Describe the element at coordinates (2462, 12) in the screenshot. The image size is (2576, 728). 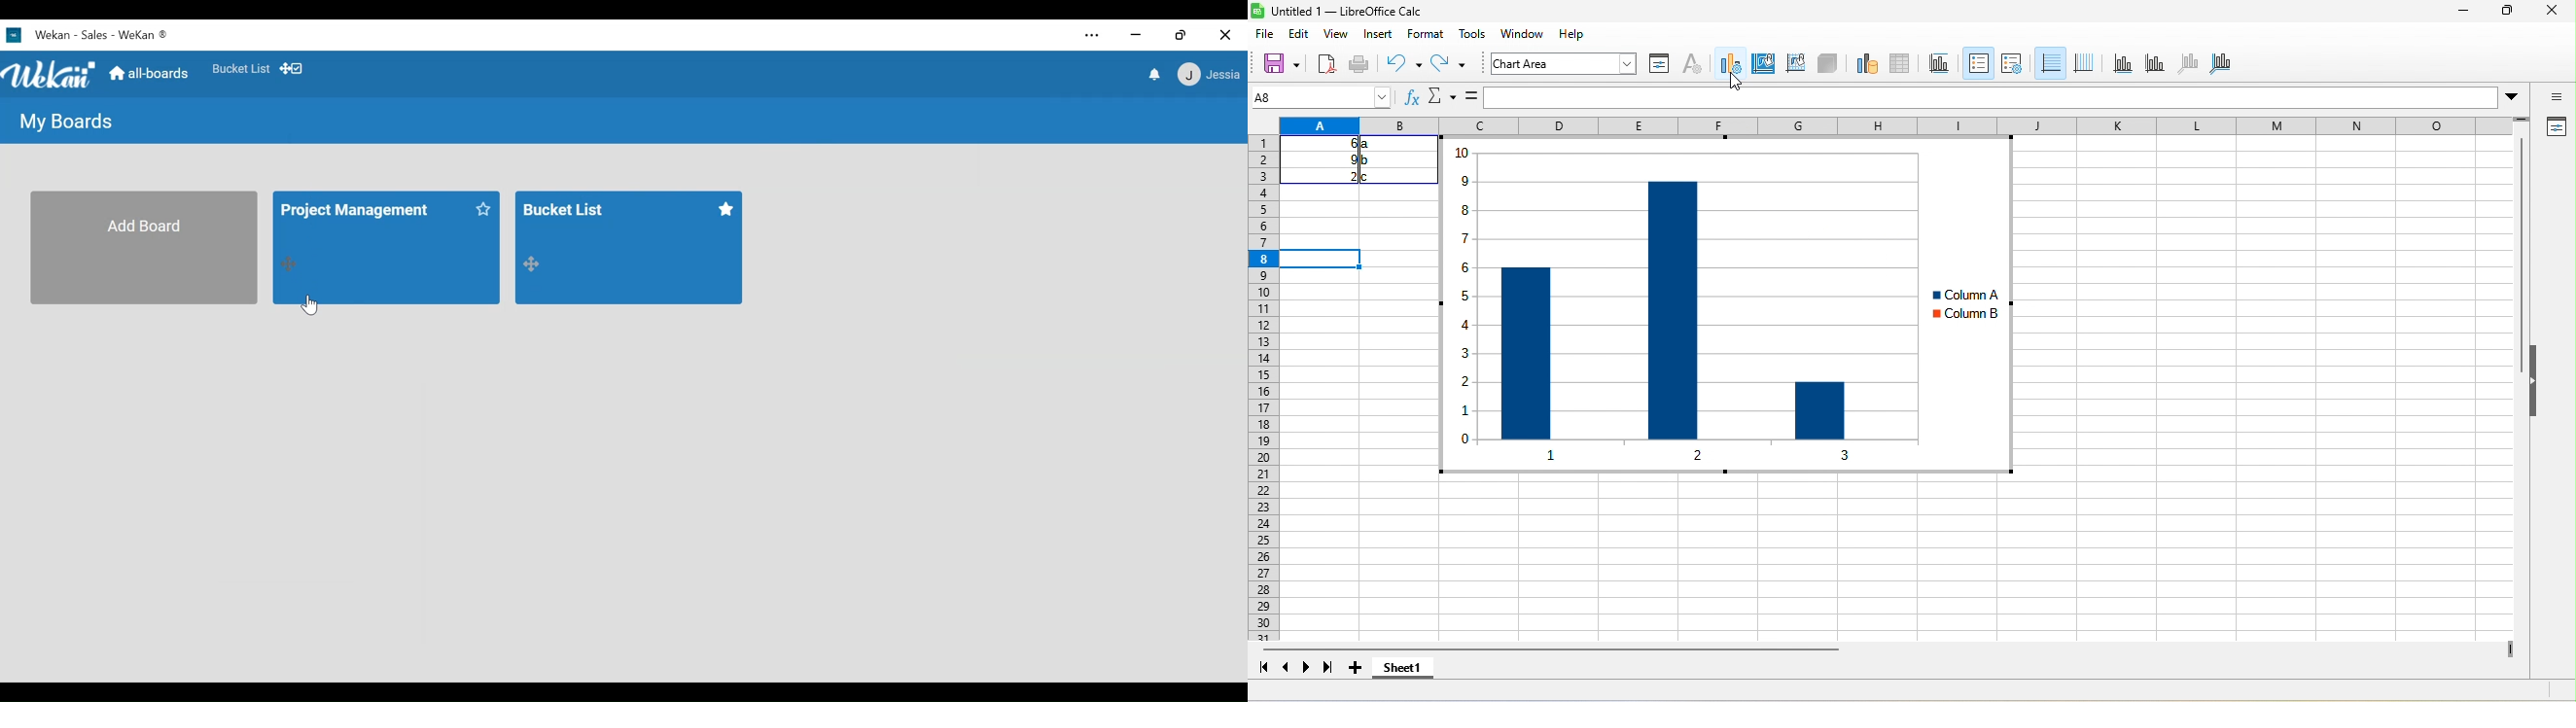
I see `minimize` at that location.